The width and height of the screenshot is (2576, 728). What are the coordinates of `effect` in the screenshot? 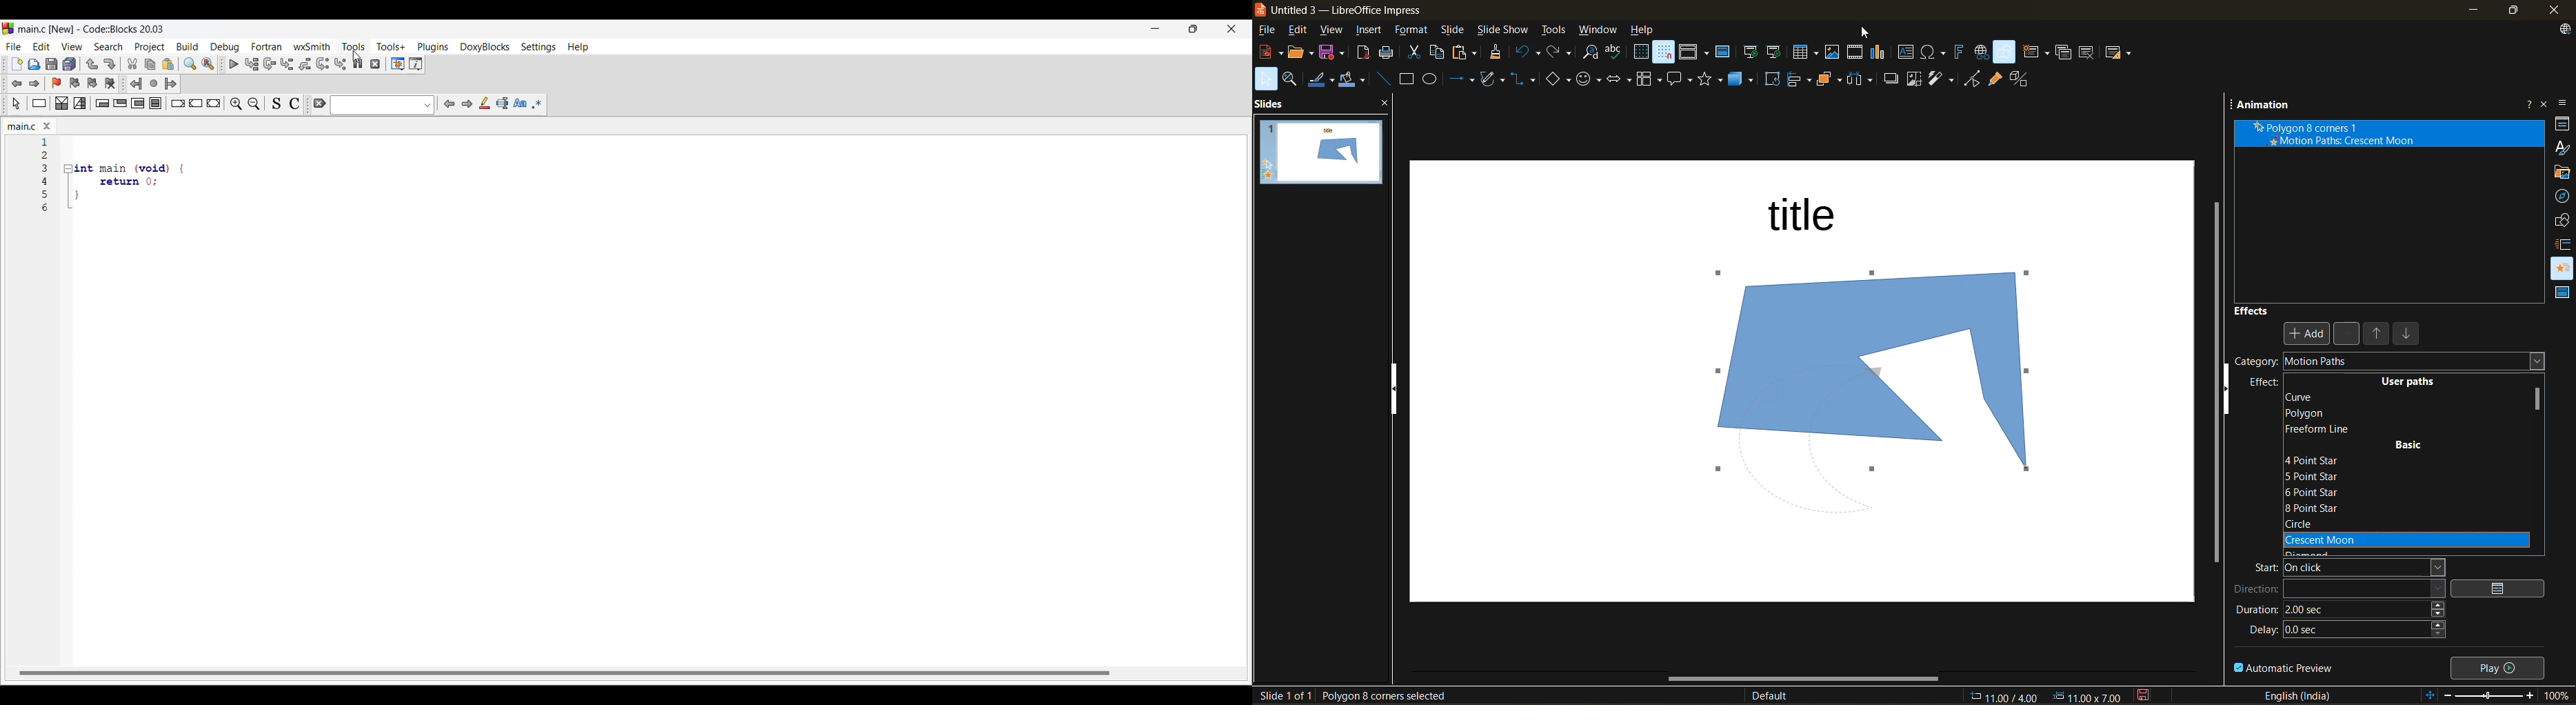 It's located at (2261, 384).